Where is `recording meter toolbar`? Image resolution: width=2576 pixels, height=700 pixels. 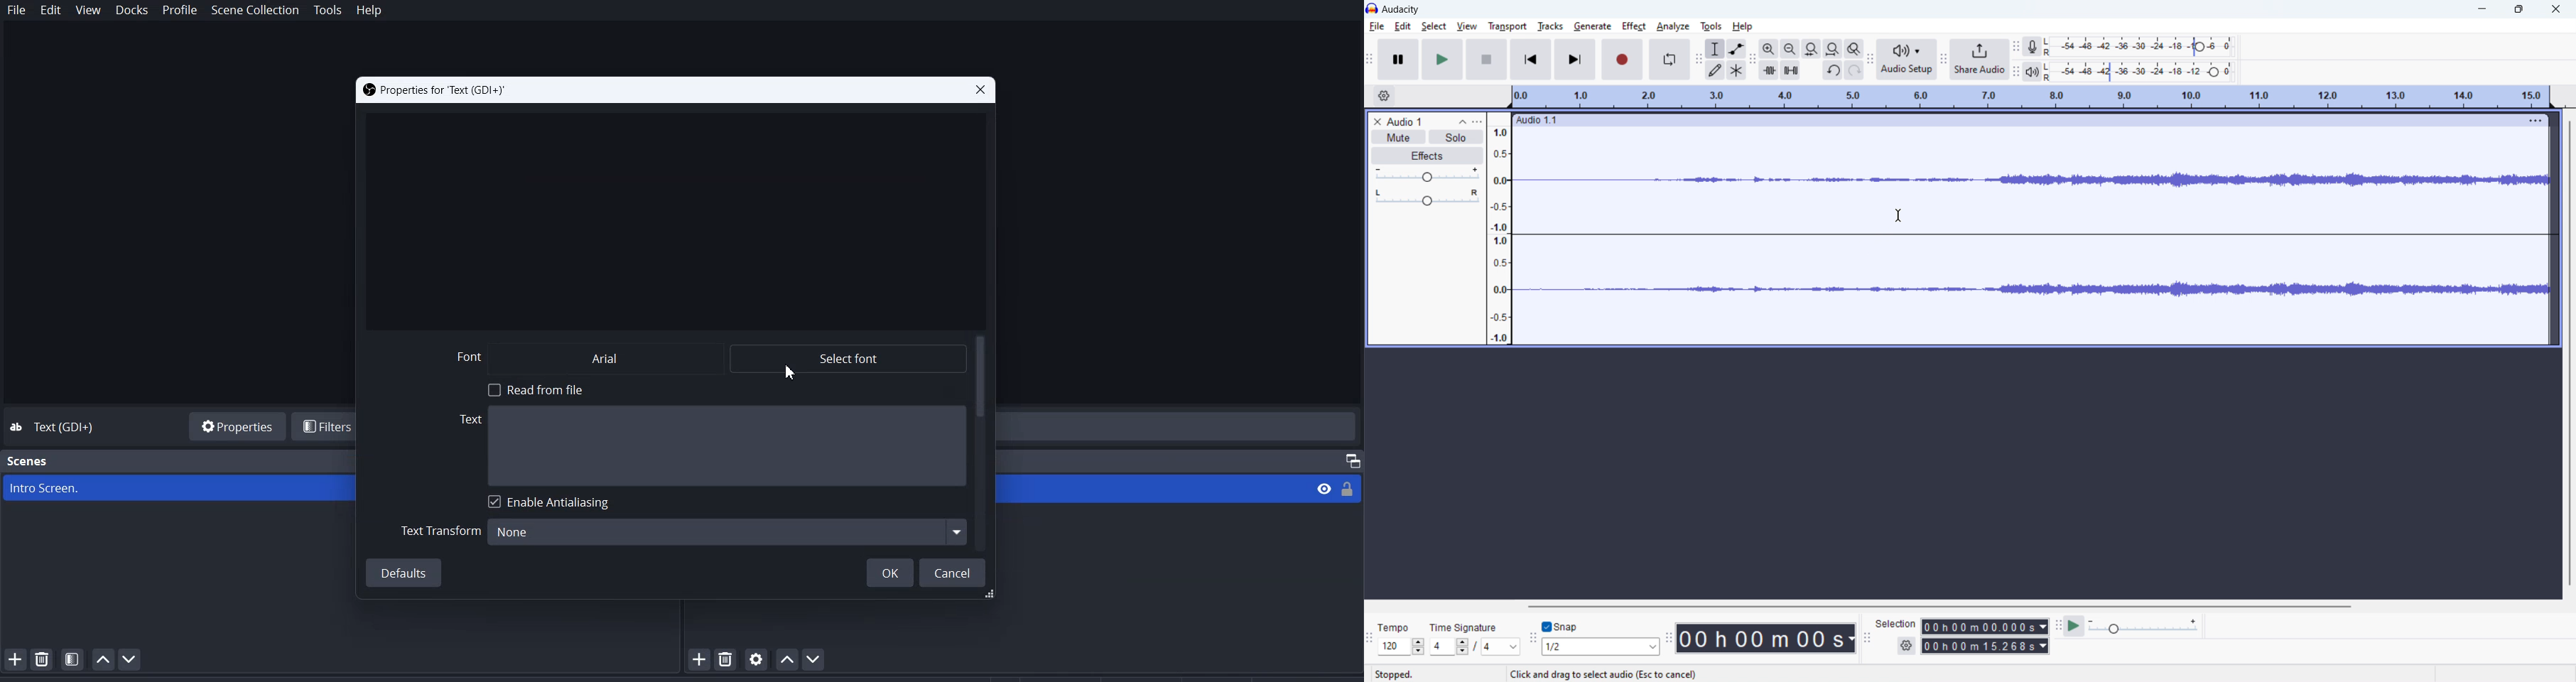 recording meter toolbar is located at coordinates (2017, 47).